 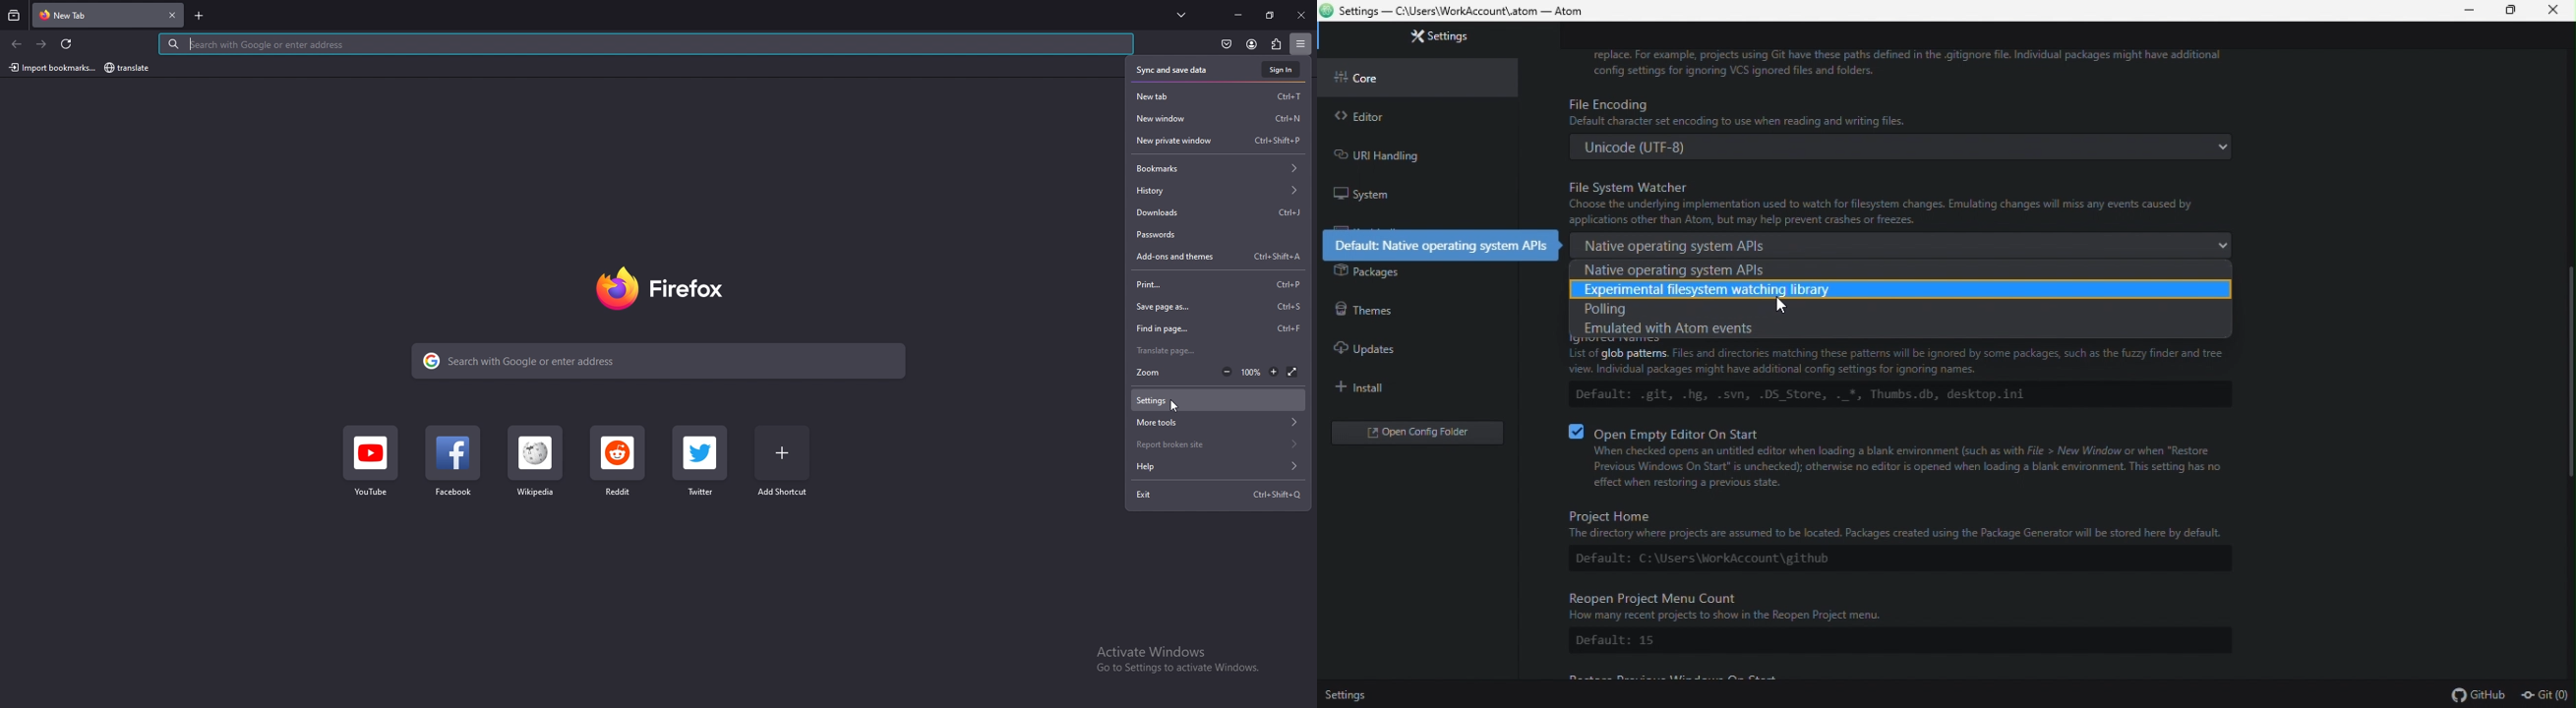 I want to click on list all tabs, so click(x=1184, y=15).